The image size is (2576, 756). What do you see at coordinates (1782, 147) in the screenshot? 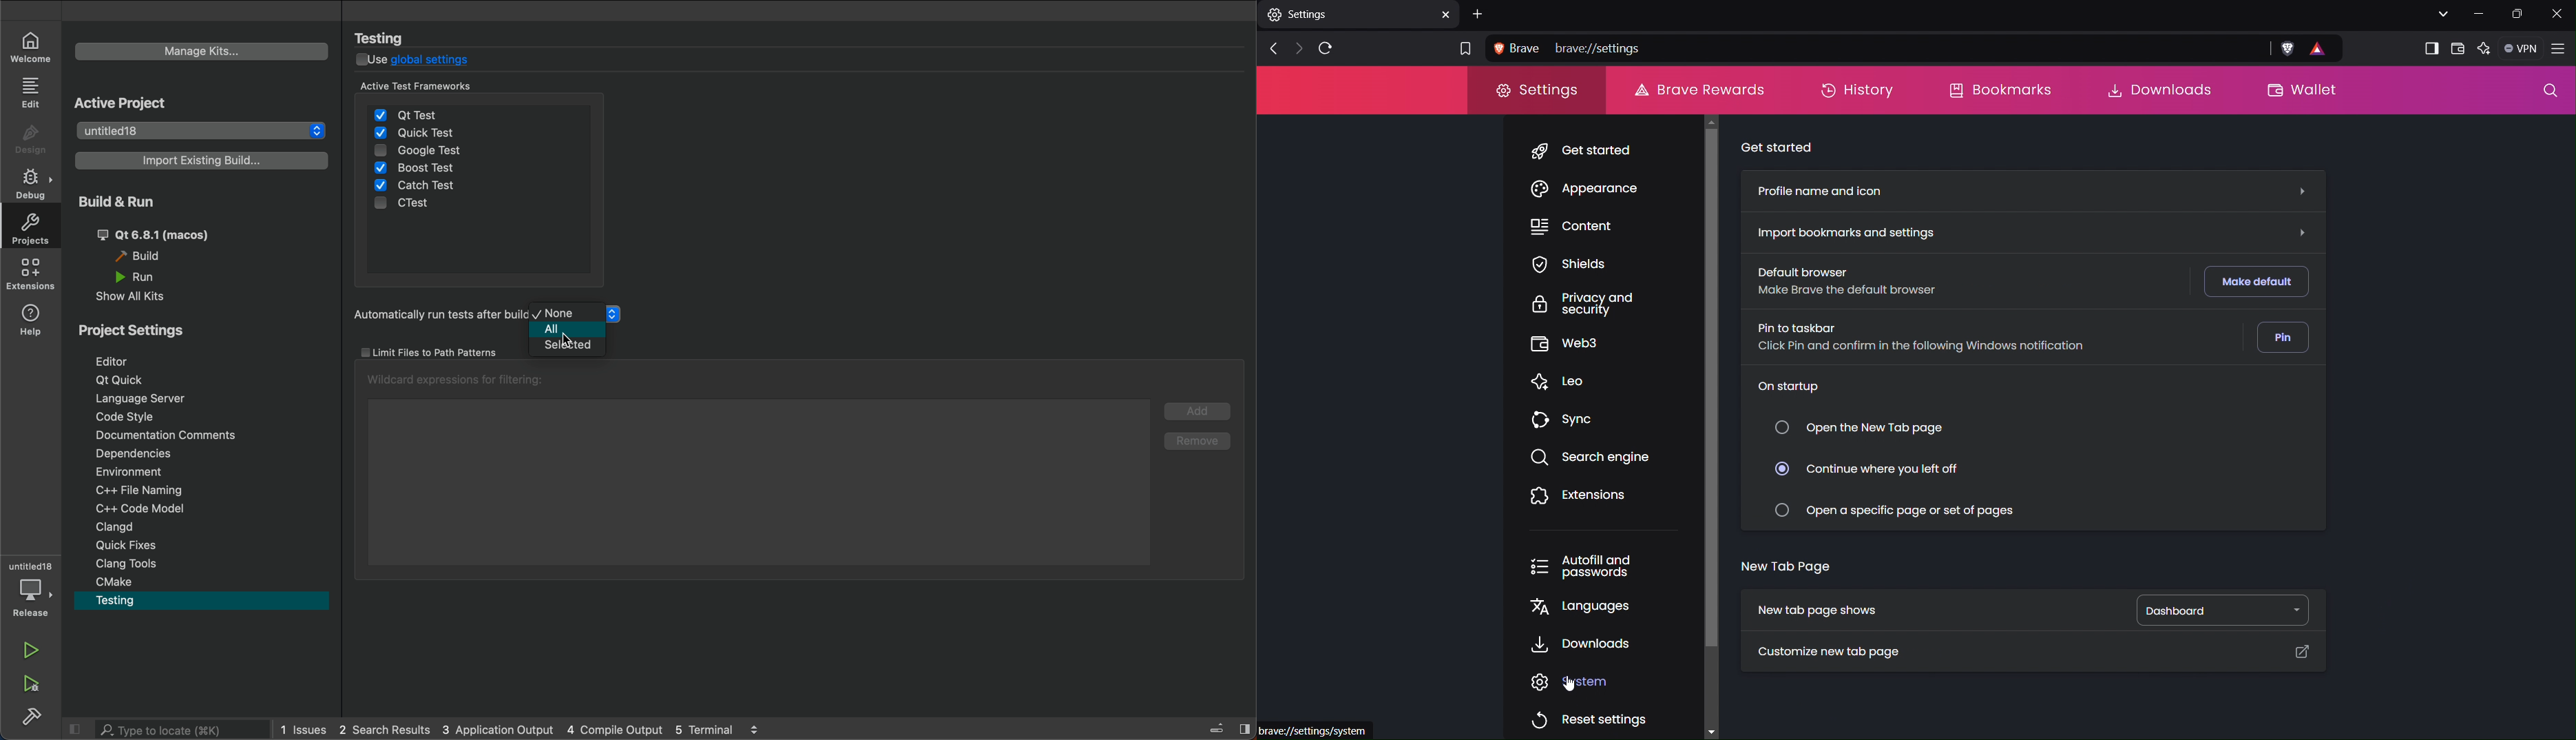
I see `Get Started` at bounding box center [1782, 147].